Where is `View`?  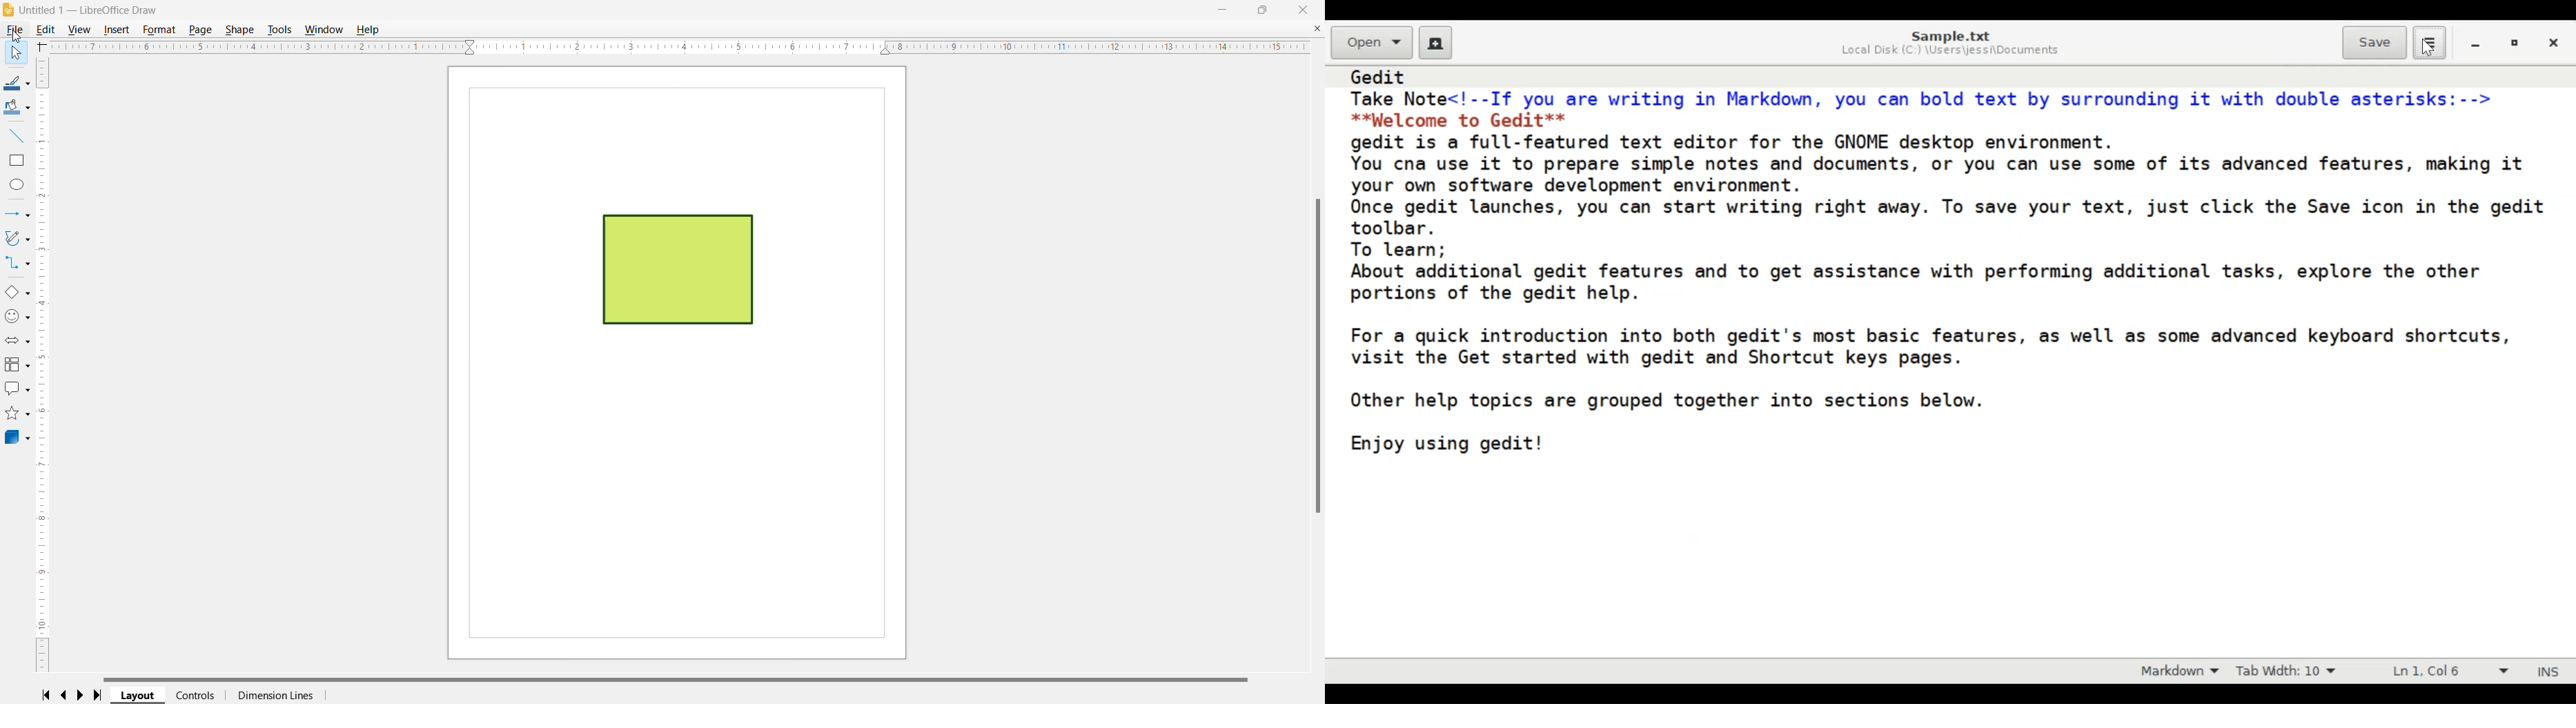 View is located at coordinates (81, 30).